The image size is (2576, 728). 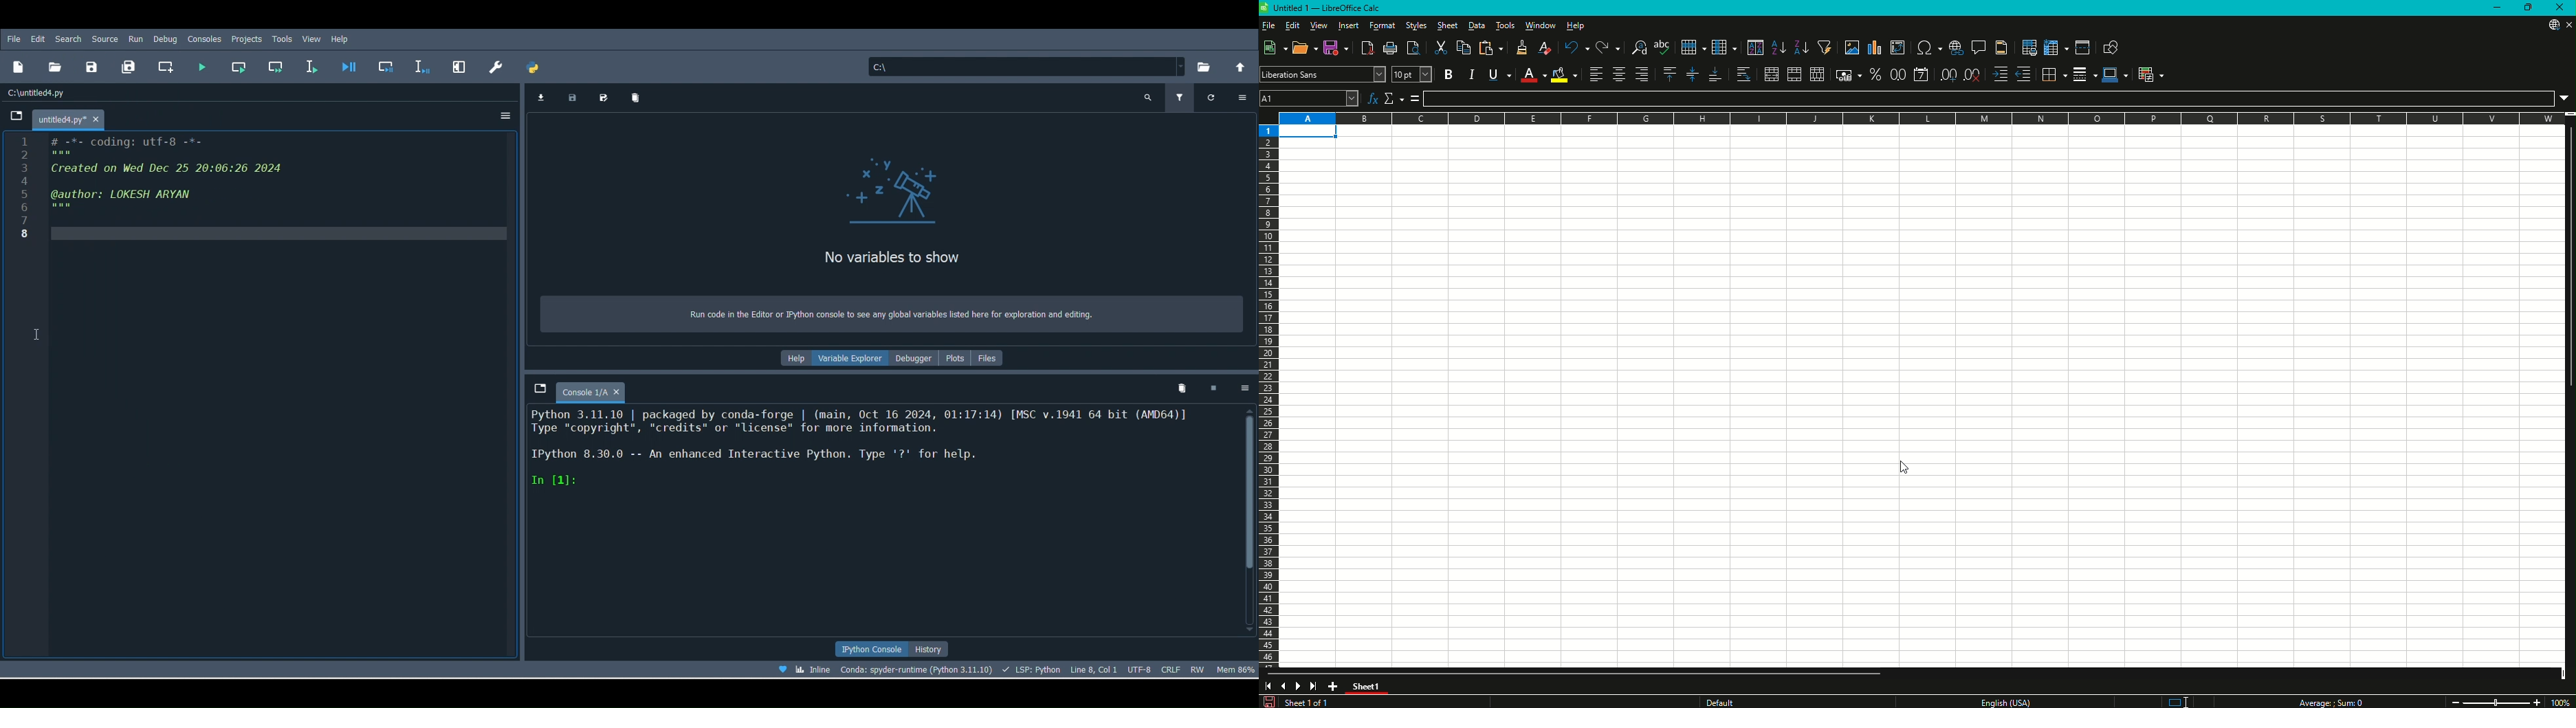 What do you see at coordinates (492, 68) in the screenshot?
I see `Maximize current pane (Ctrl + Alt + Shift + M)` at bounding box center [492, 68].